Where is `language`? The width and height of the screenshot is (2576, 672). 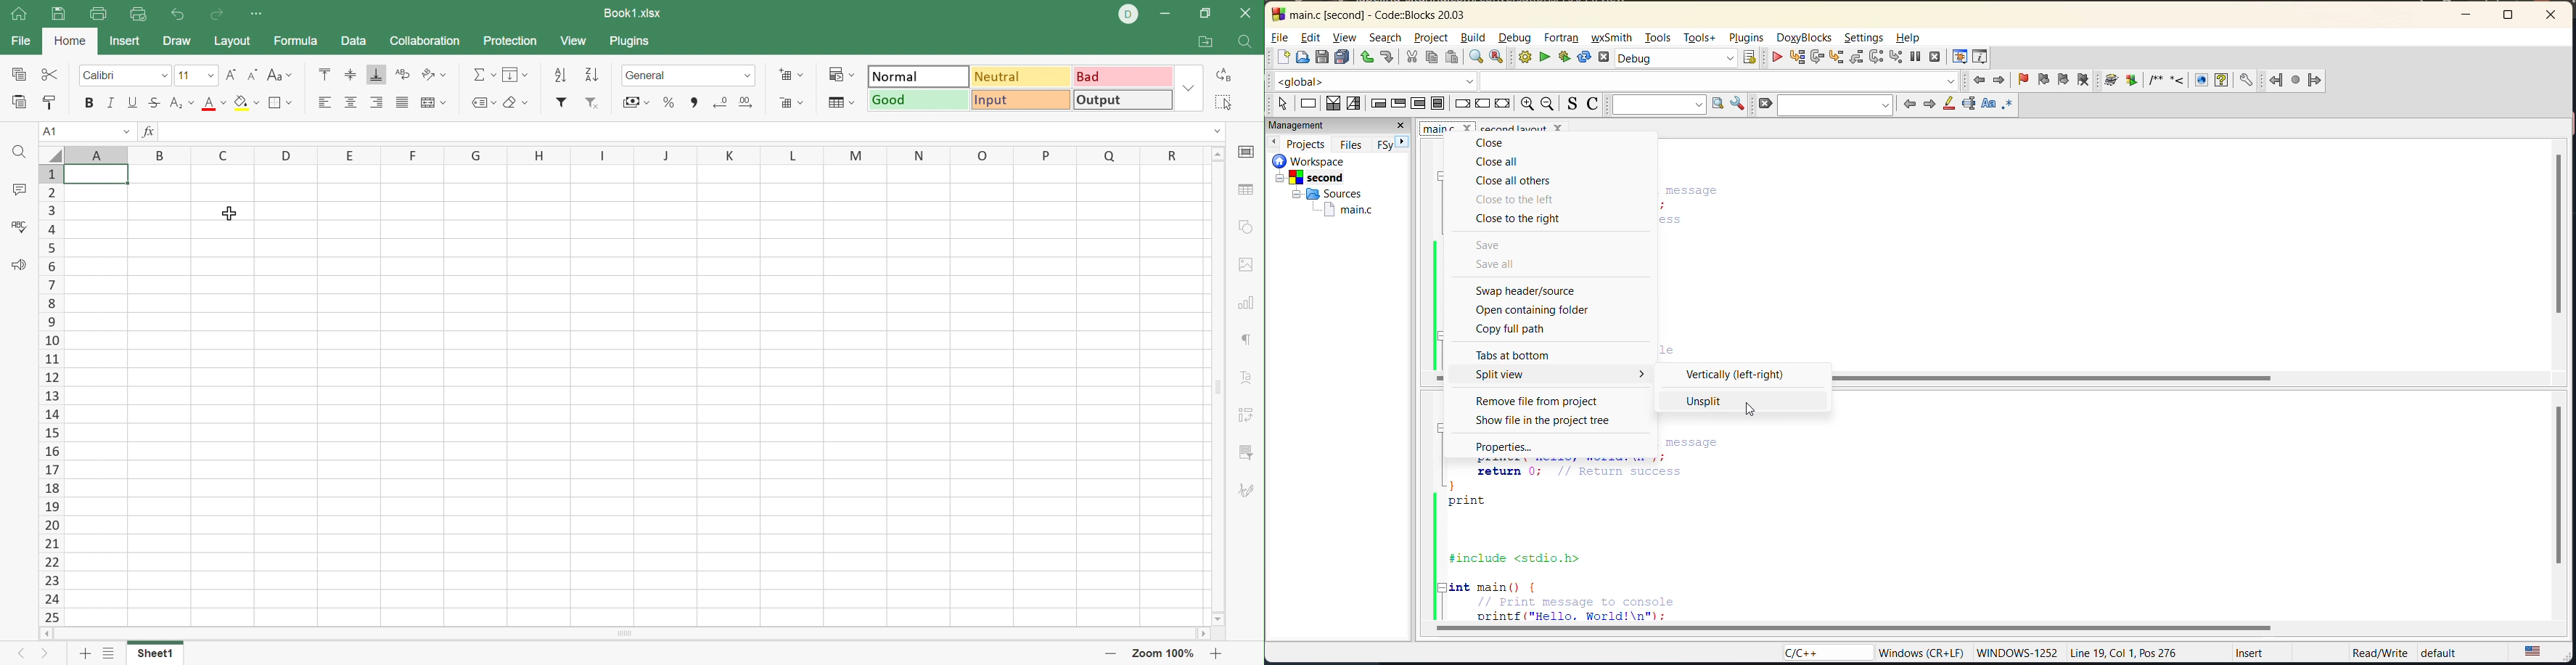
language is located at coordinates (1825, 651).